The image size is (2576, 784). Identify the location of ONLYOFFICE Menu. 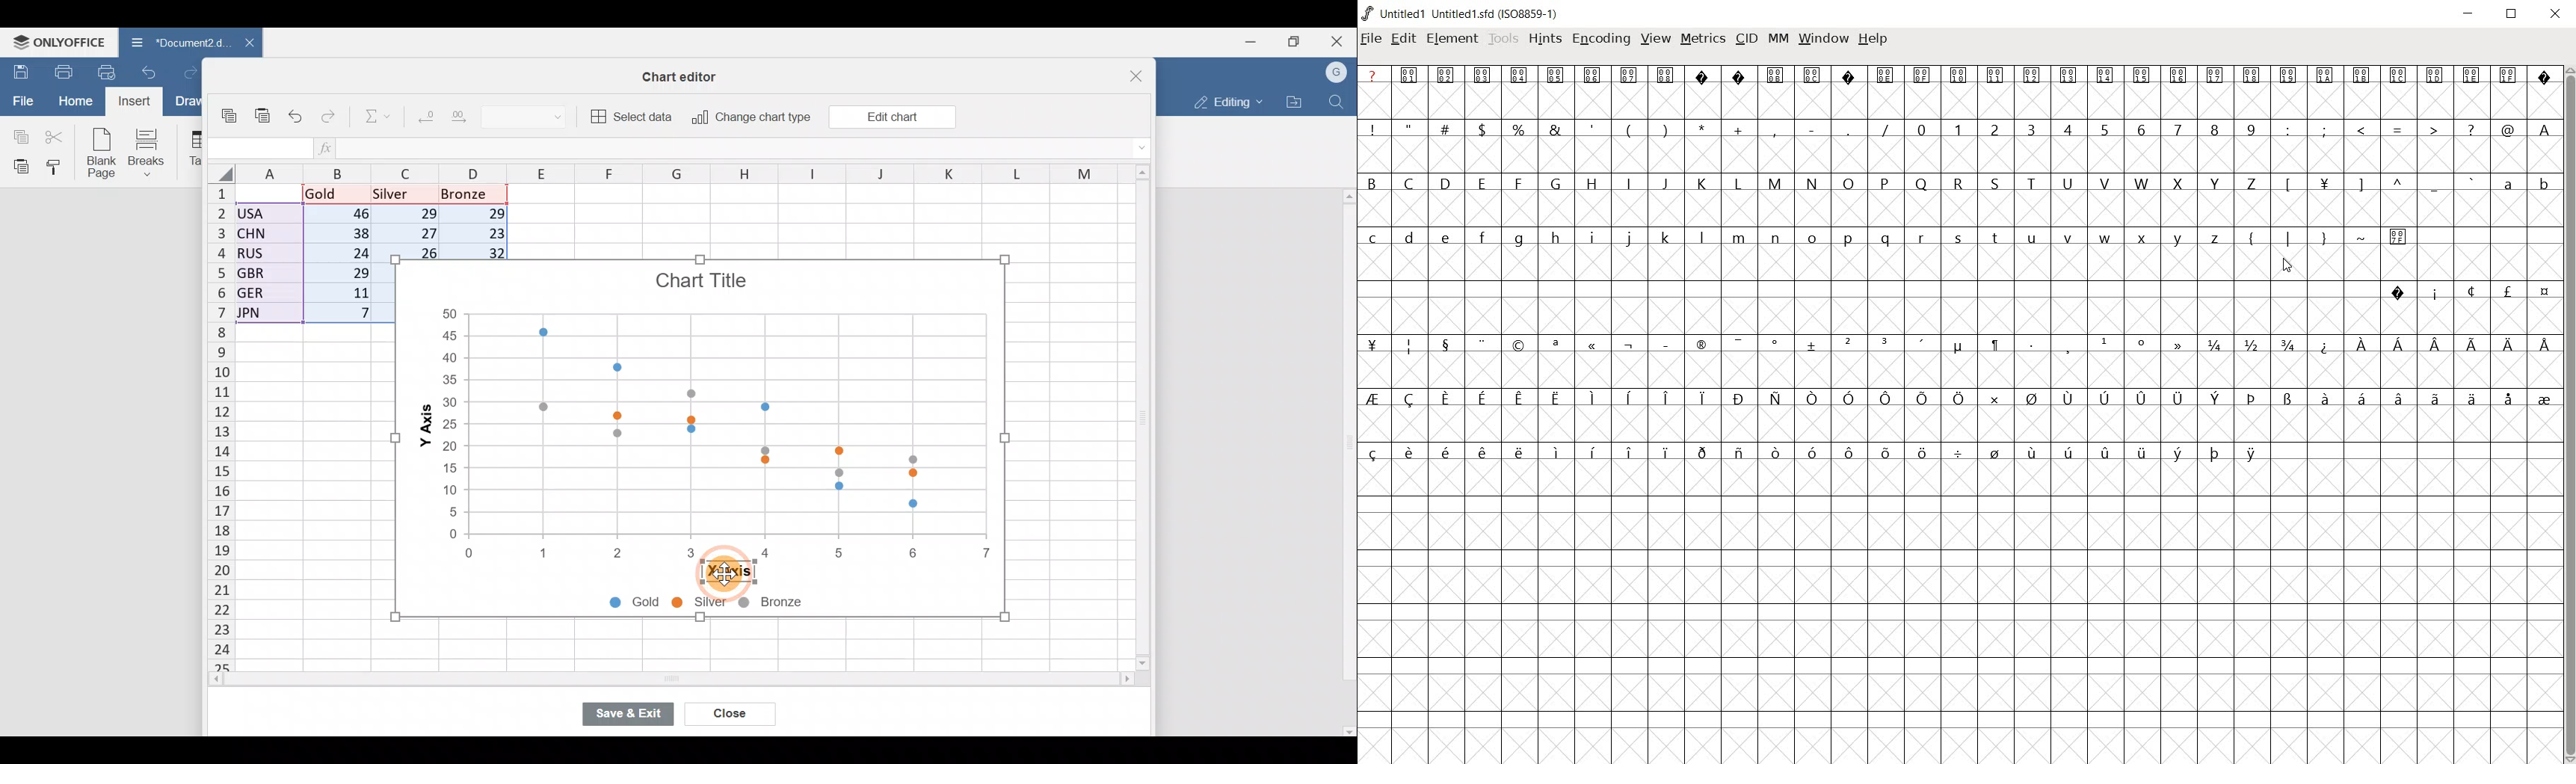
(58, 42).